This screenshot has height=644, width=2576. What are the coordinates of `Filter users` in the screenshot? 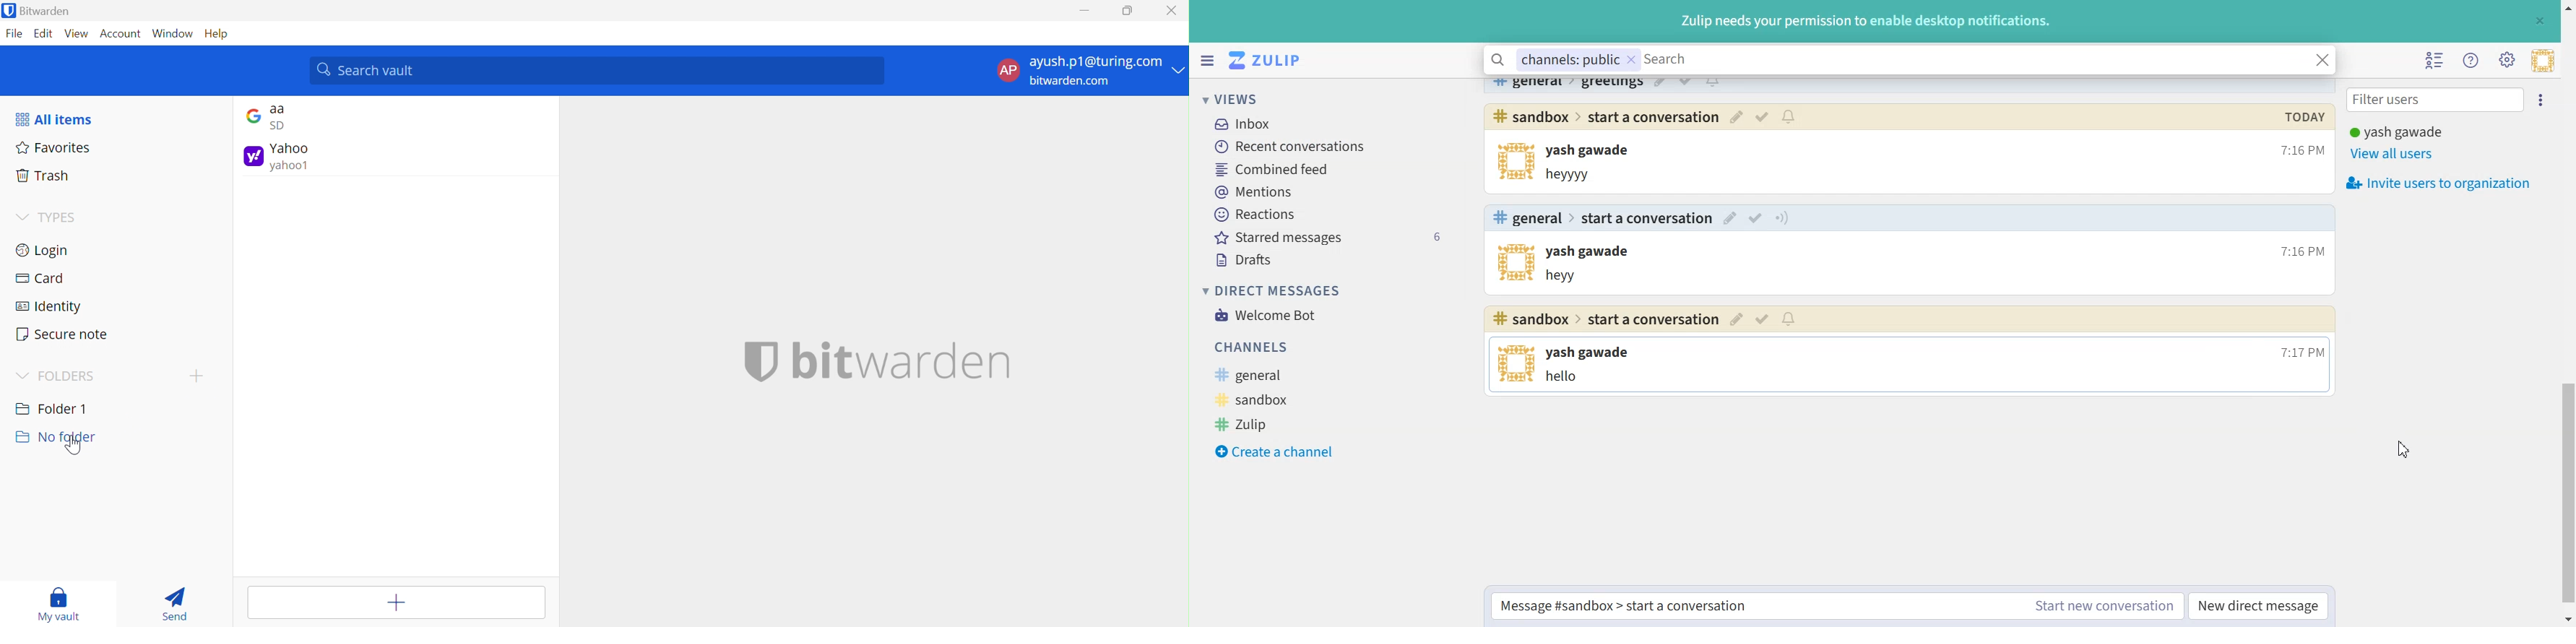 It's located at (2436, 101).